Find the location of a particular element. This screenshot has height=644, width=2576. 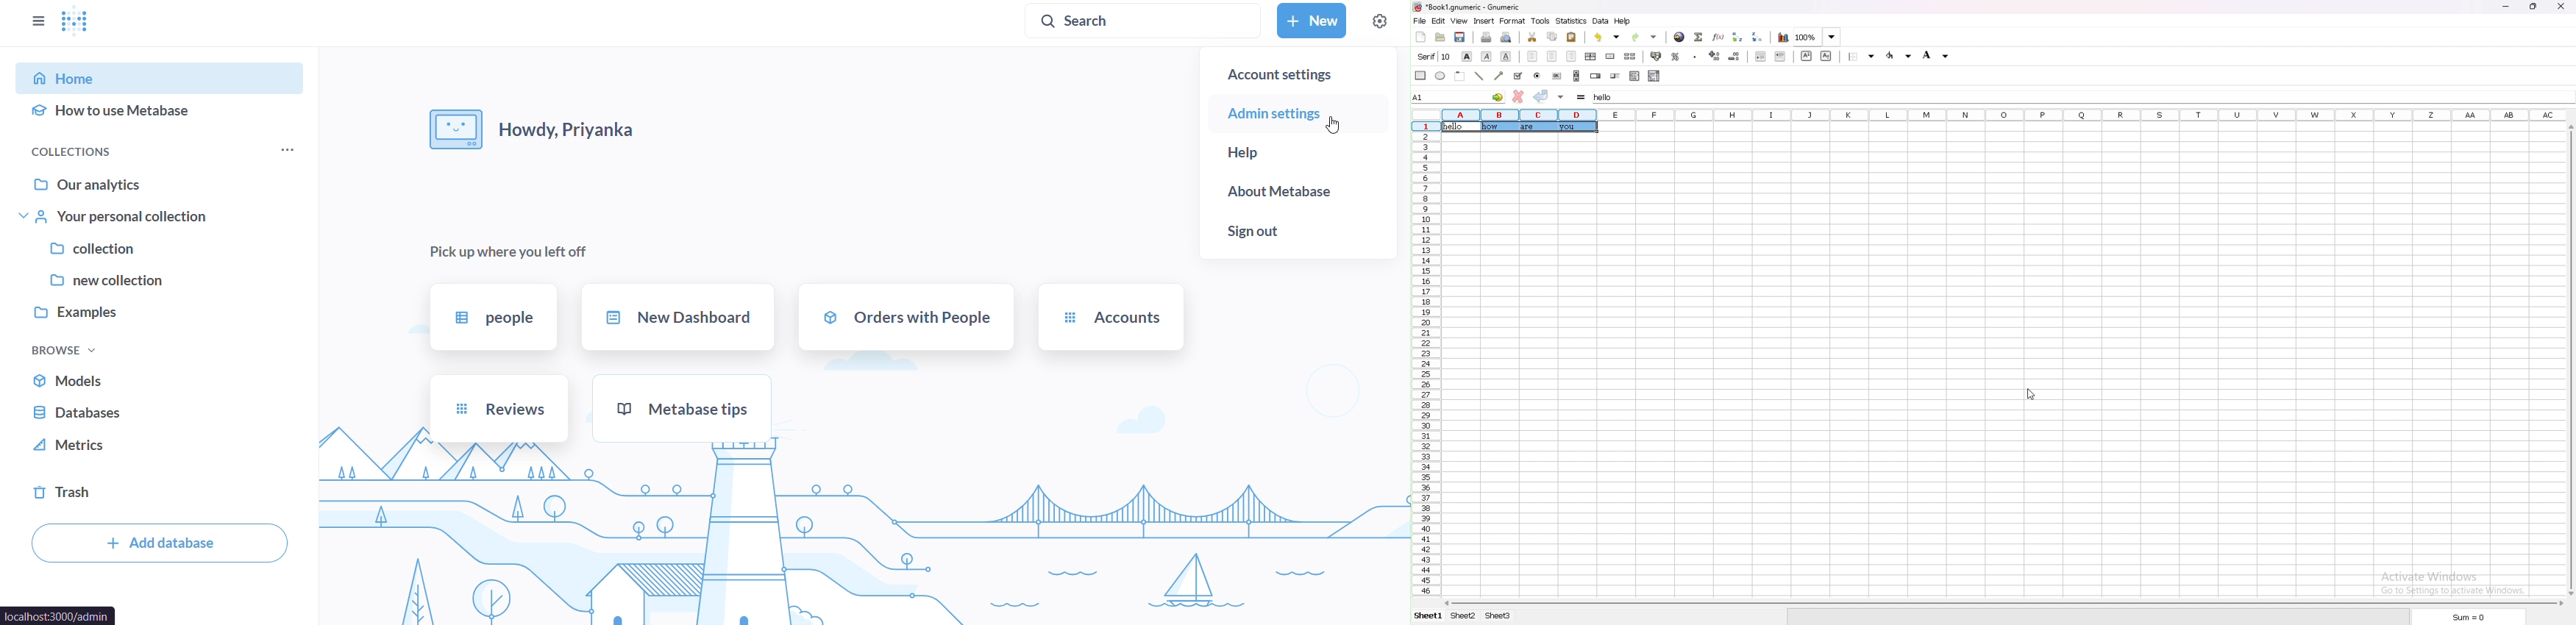

thousand separator is located at coordinates (1695, 56).